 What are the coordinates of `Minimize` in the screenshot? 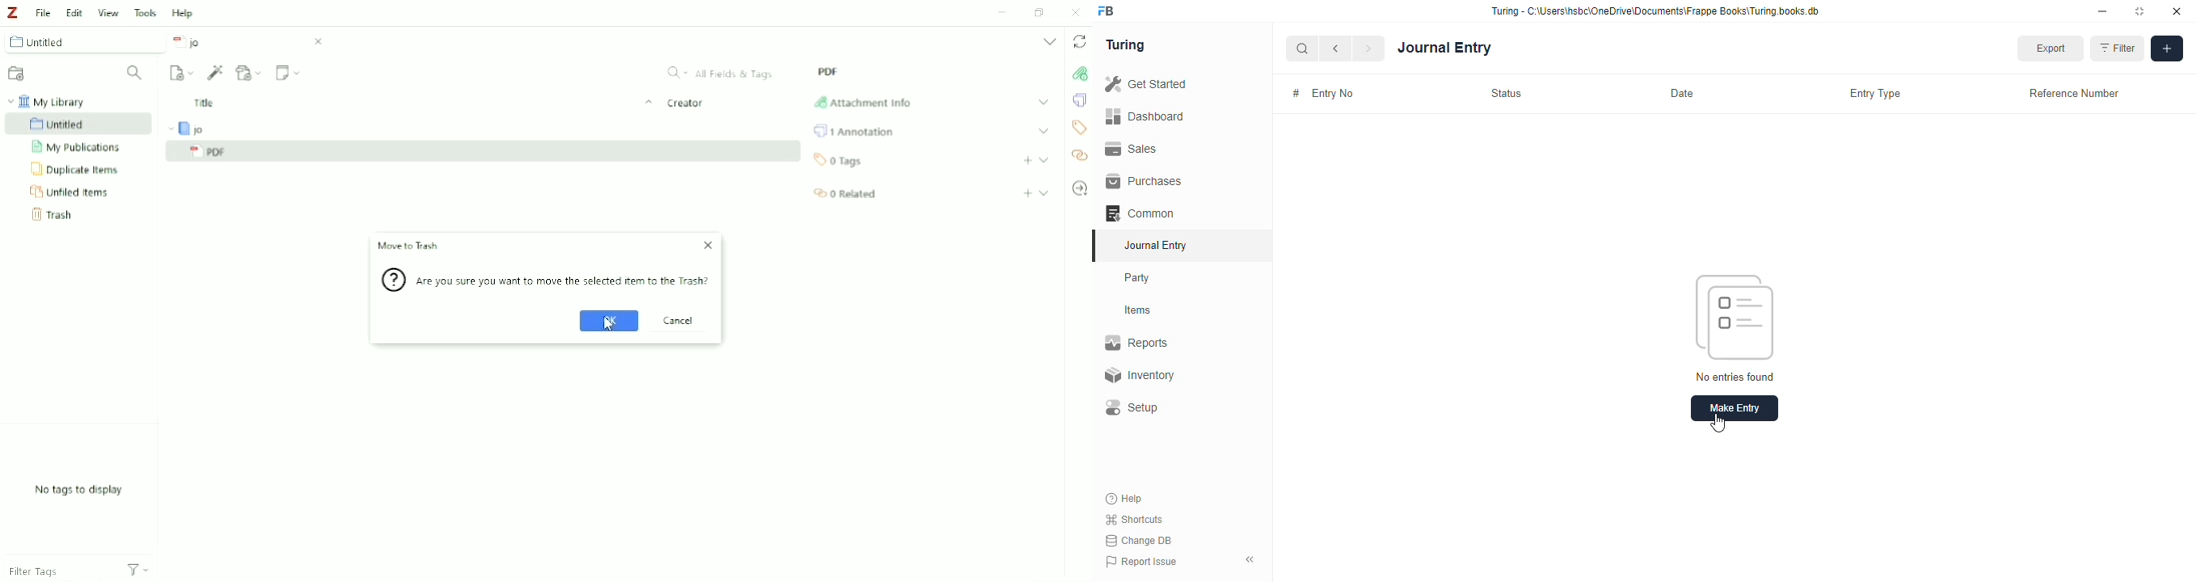 It's located at (1004, 11).